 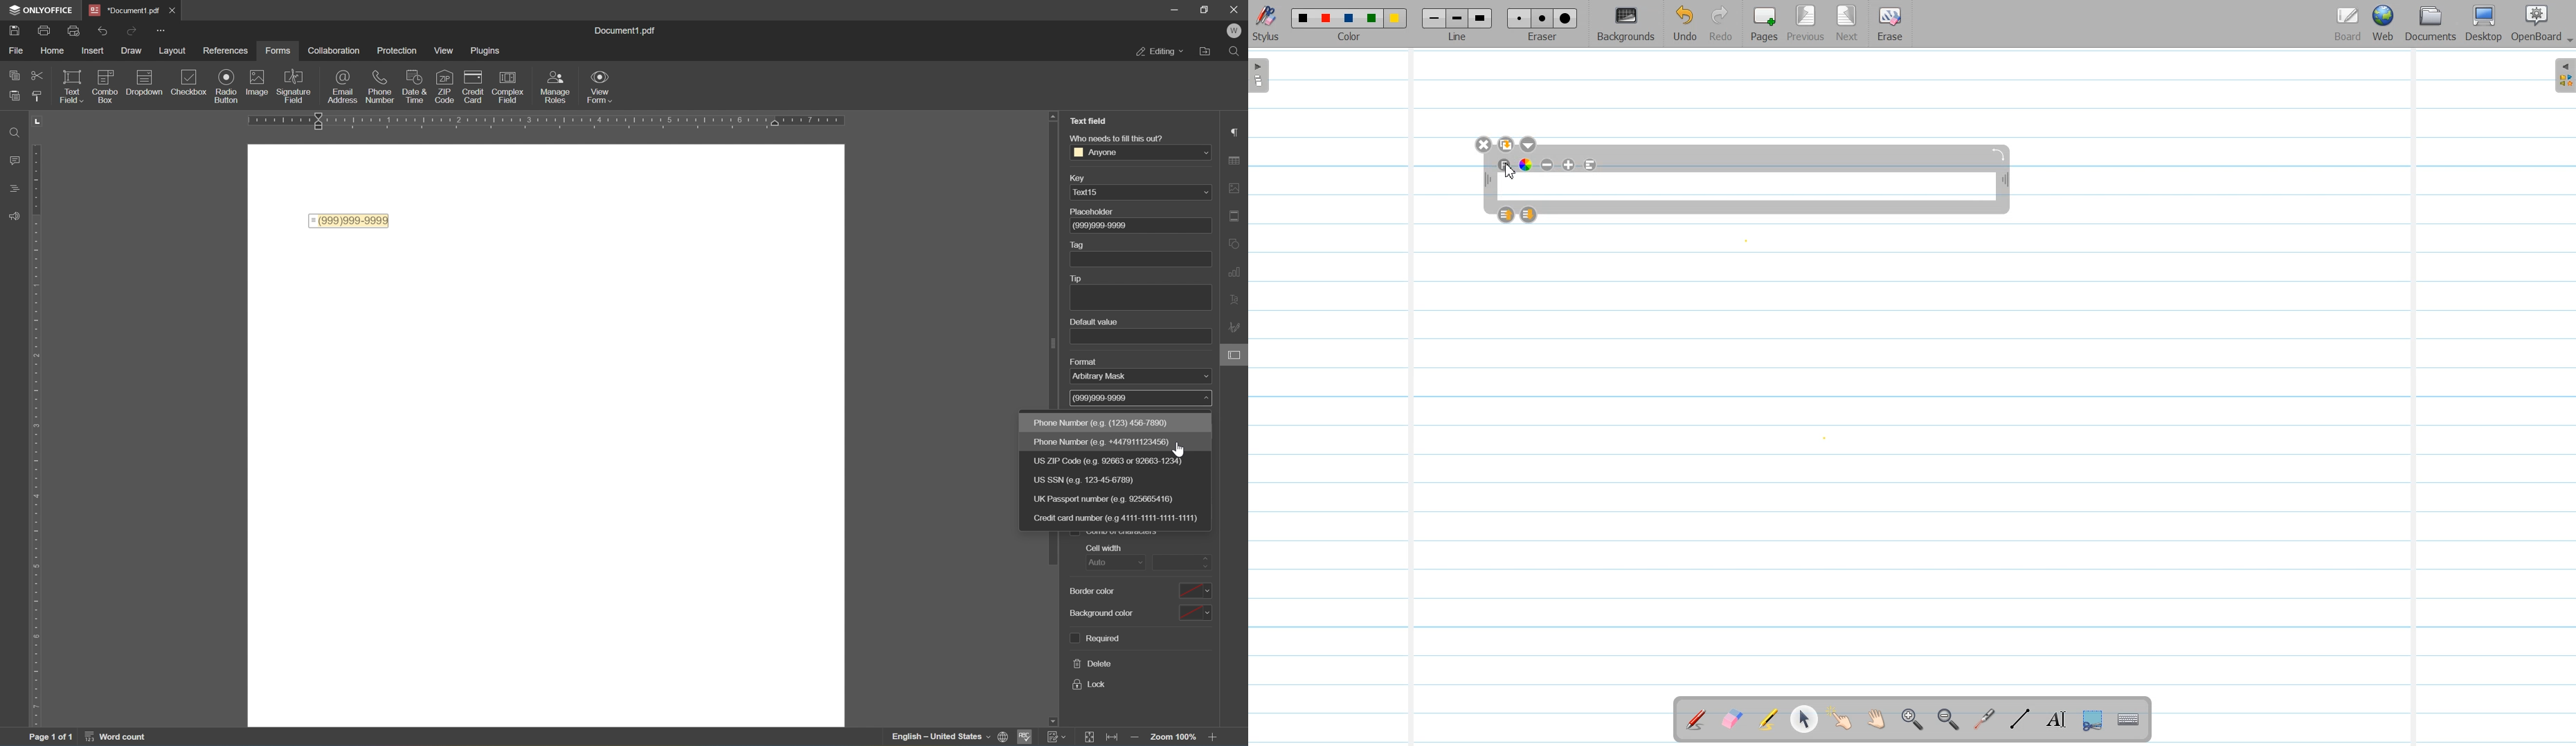 I want to click on cursor, so click(x=1177, y=450).